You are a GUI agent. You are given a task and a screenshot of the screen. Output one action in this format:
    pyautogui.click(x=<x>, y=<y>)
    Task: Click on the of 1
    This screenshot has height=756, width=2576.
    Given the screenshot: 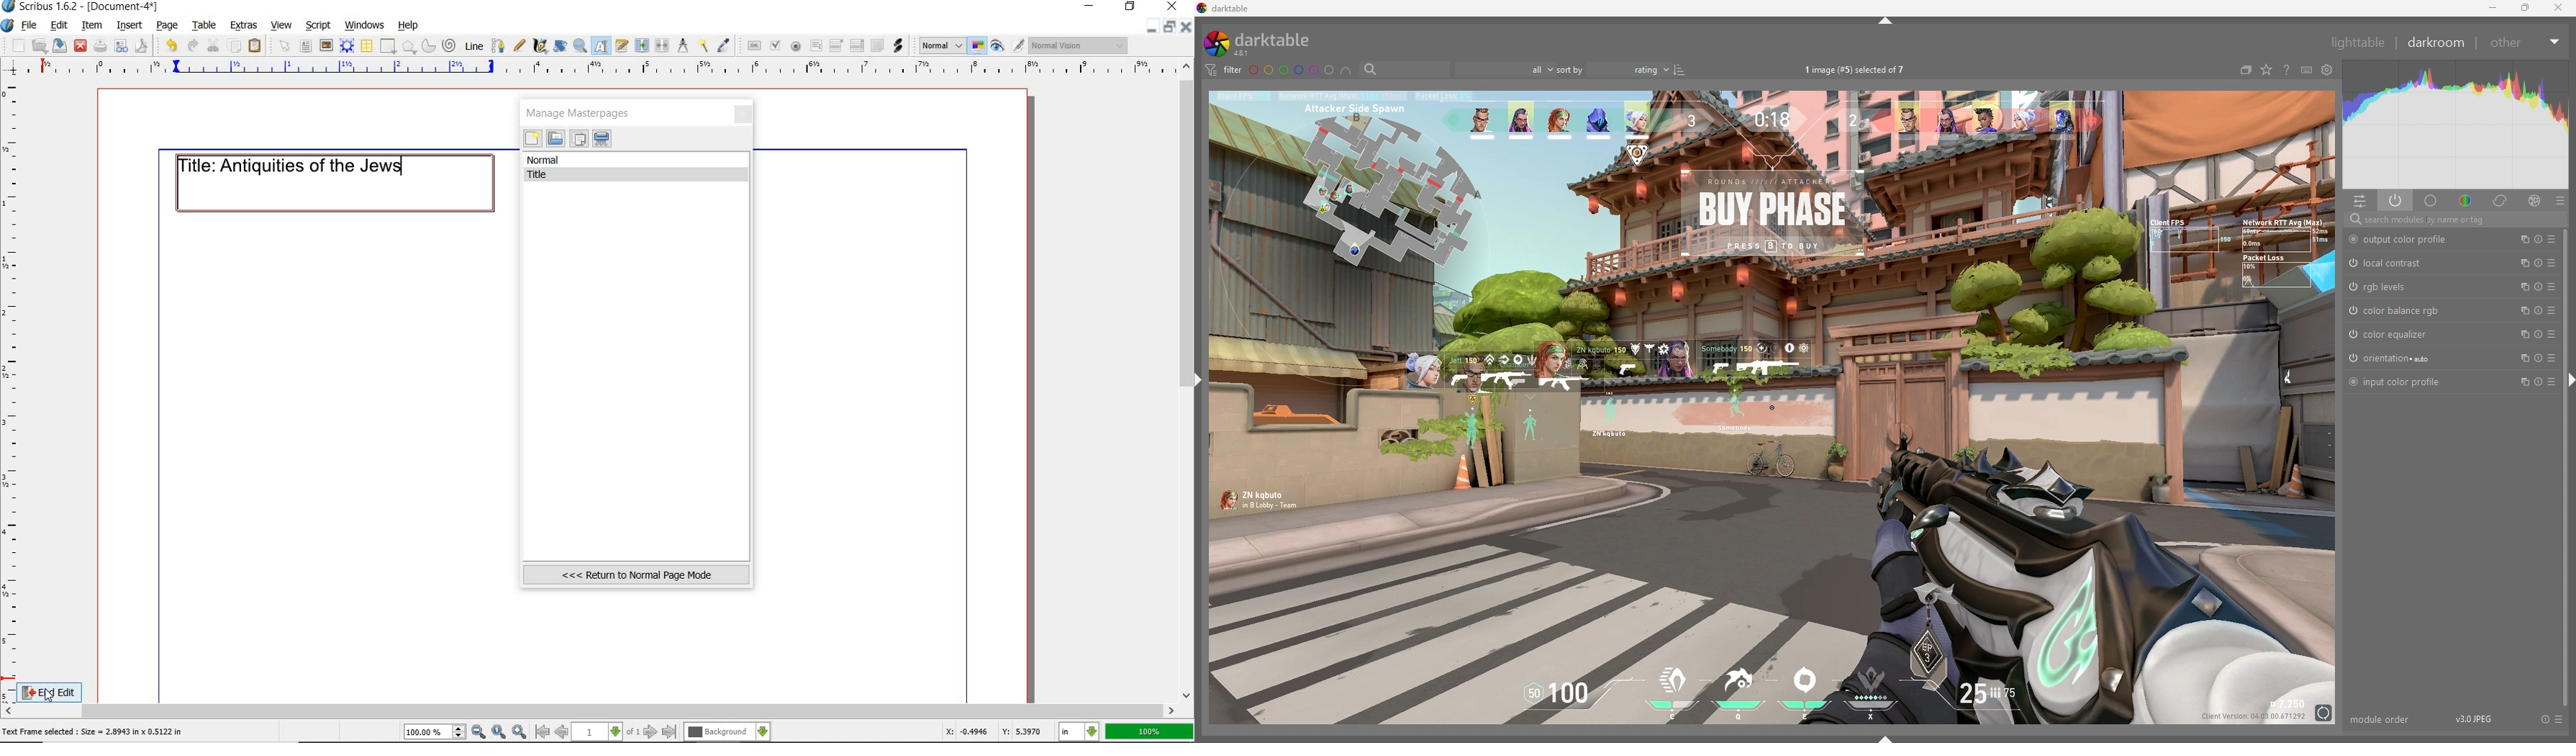 What is the action you would take?
    pyautogui.click(x=633, y=732)
    